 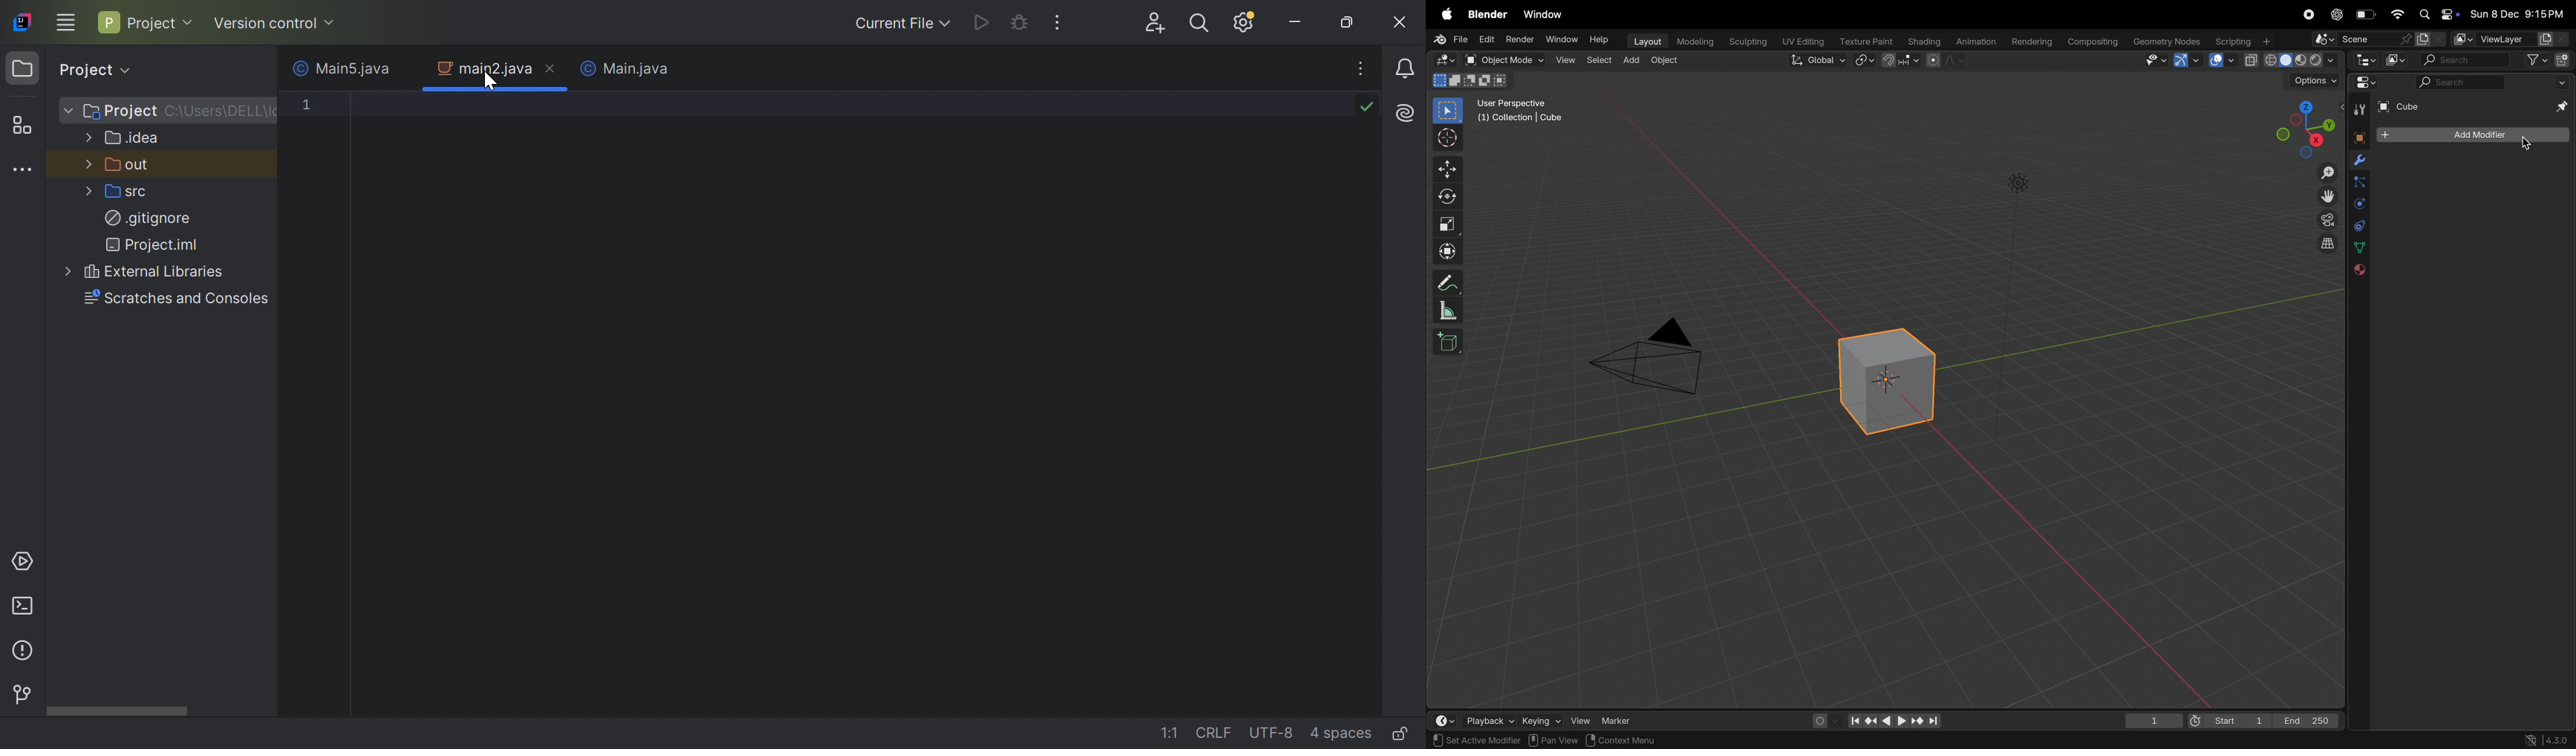 What do you see at coordinates (2338, 14) in the screenshot?
I see `chatgpt` at bounding box center [2338, 14].